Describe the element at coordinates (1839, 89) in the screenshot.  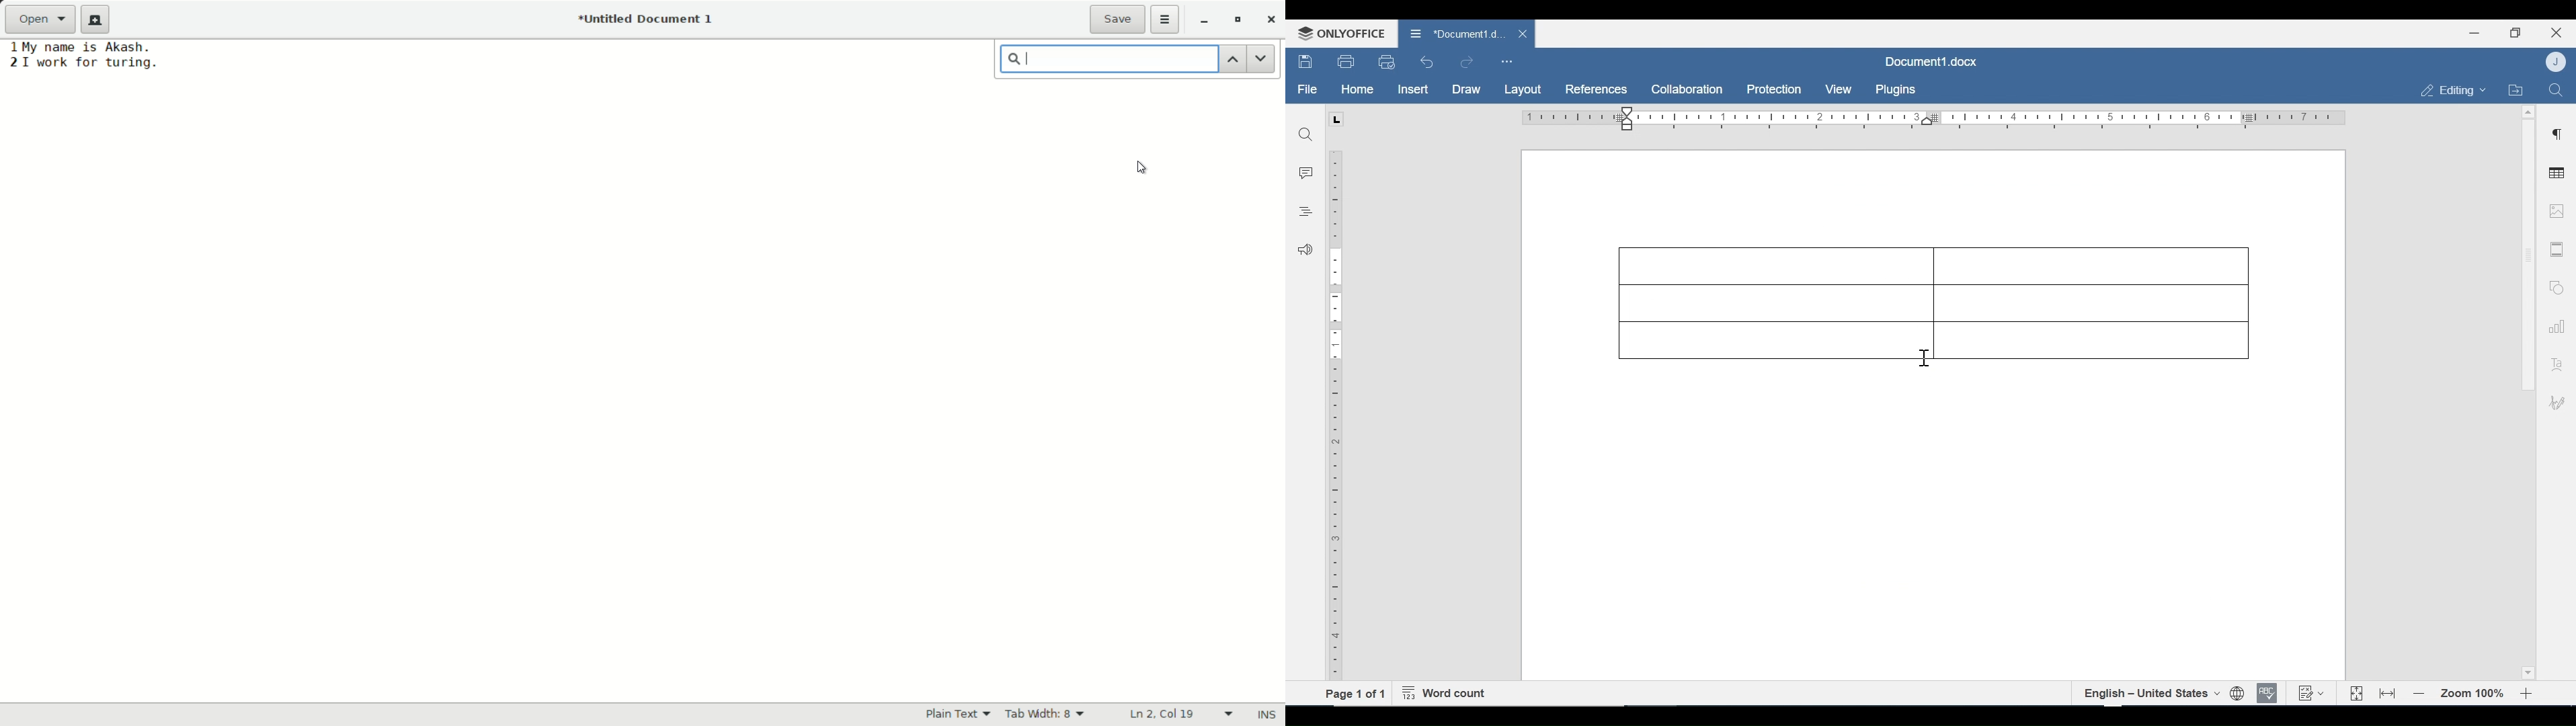
I see `View` at that location.